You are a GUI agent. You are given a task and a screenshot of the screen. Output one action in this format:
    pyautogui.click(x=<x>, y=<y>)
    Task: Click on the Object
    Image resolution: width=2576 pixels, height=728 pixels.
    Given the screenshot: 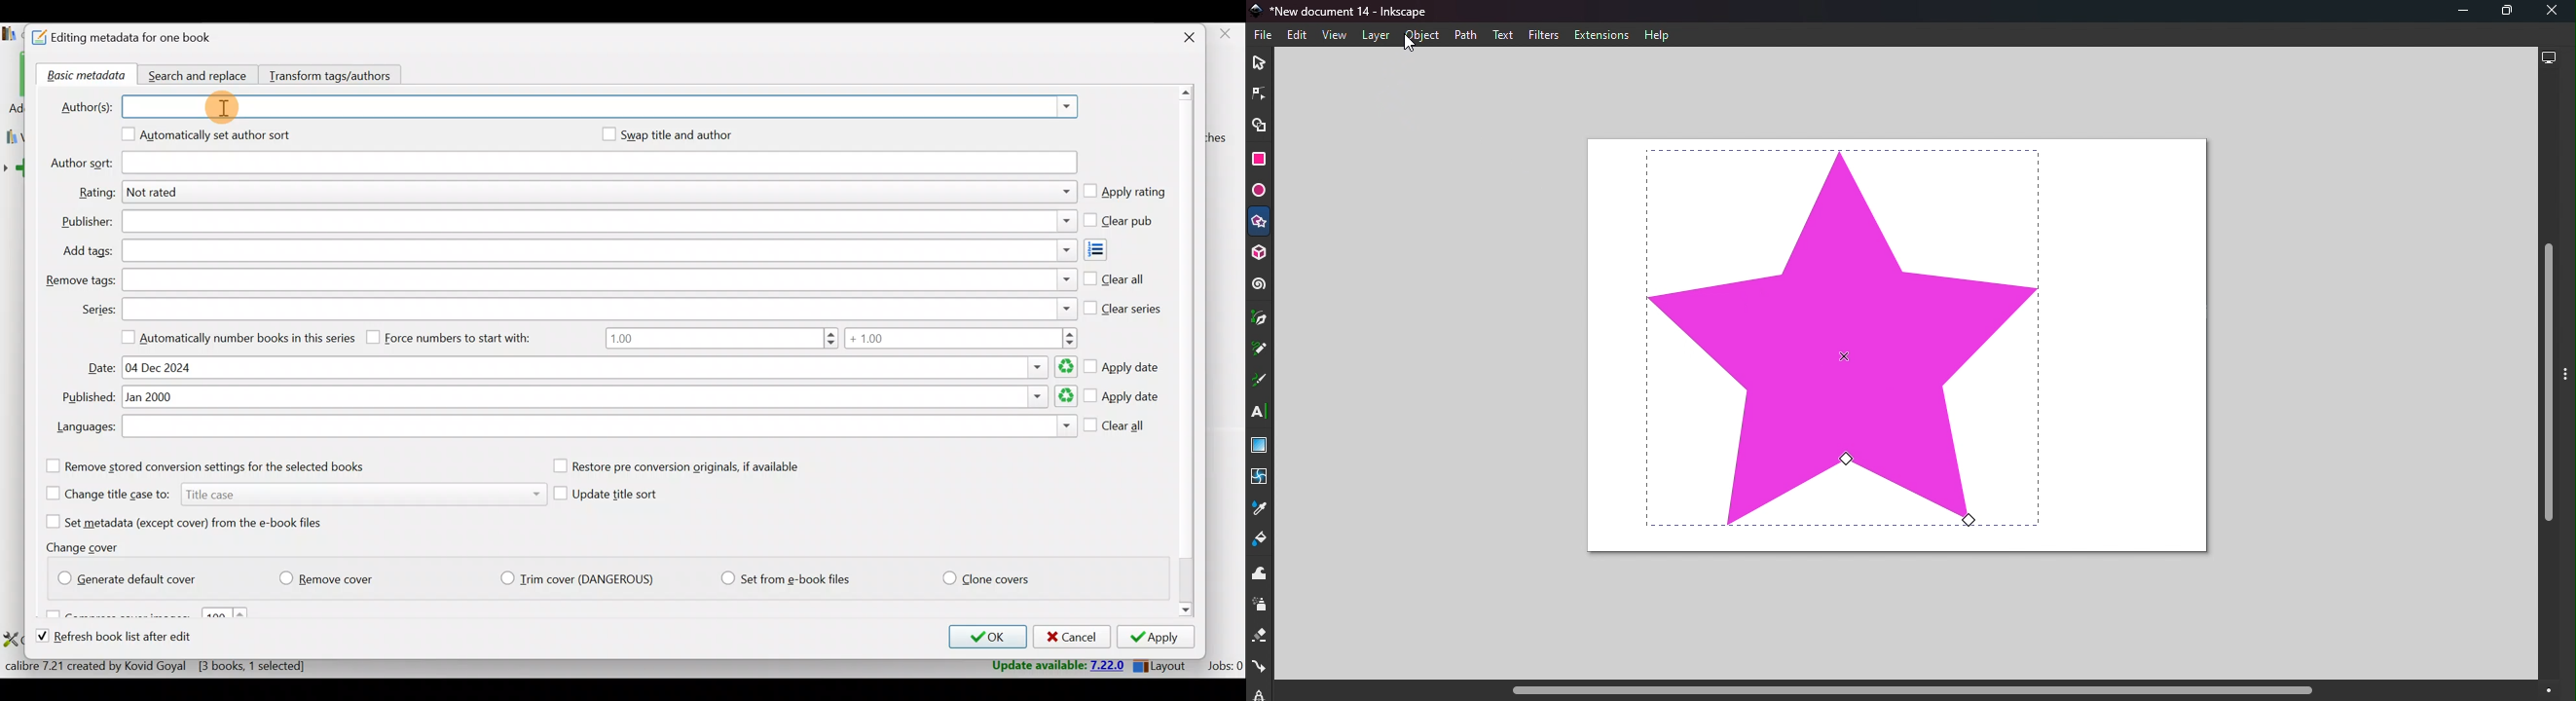 What is the action you would take?
    pyautogui.click(x=1421, y=36)
    